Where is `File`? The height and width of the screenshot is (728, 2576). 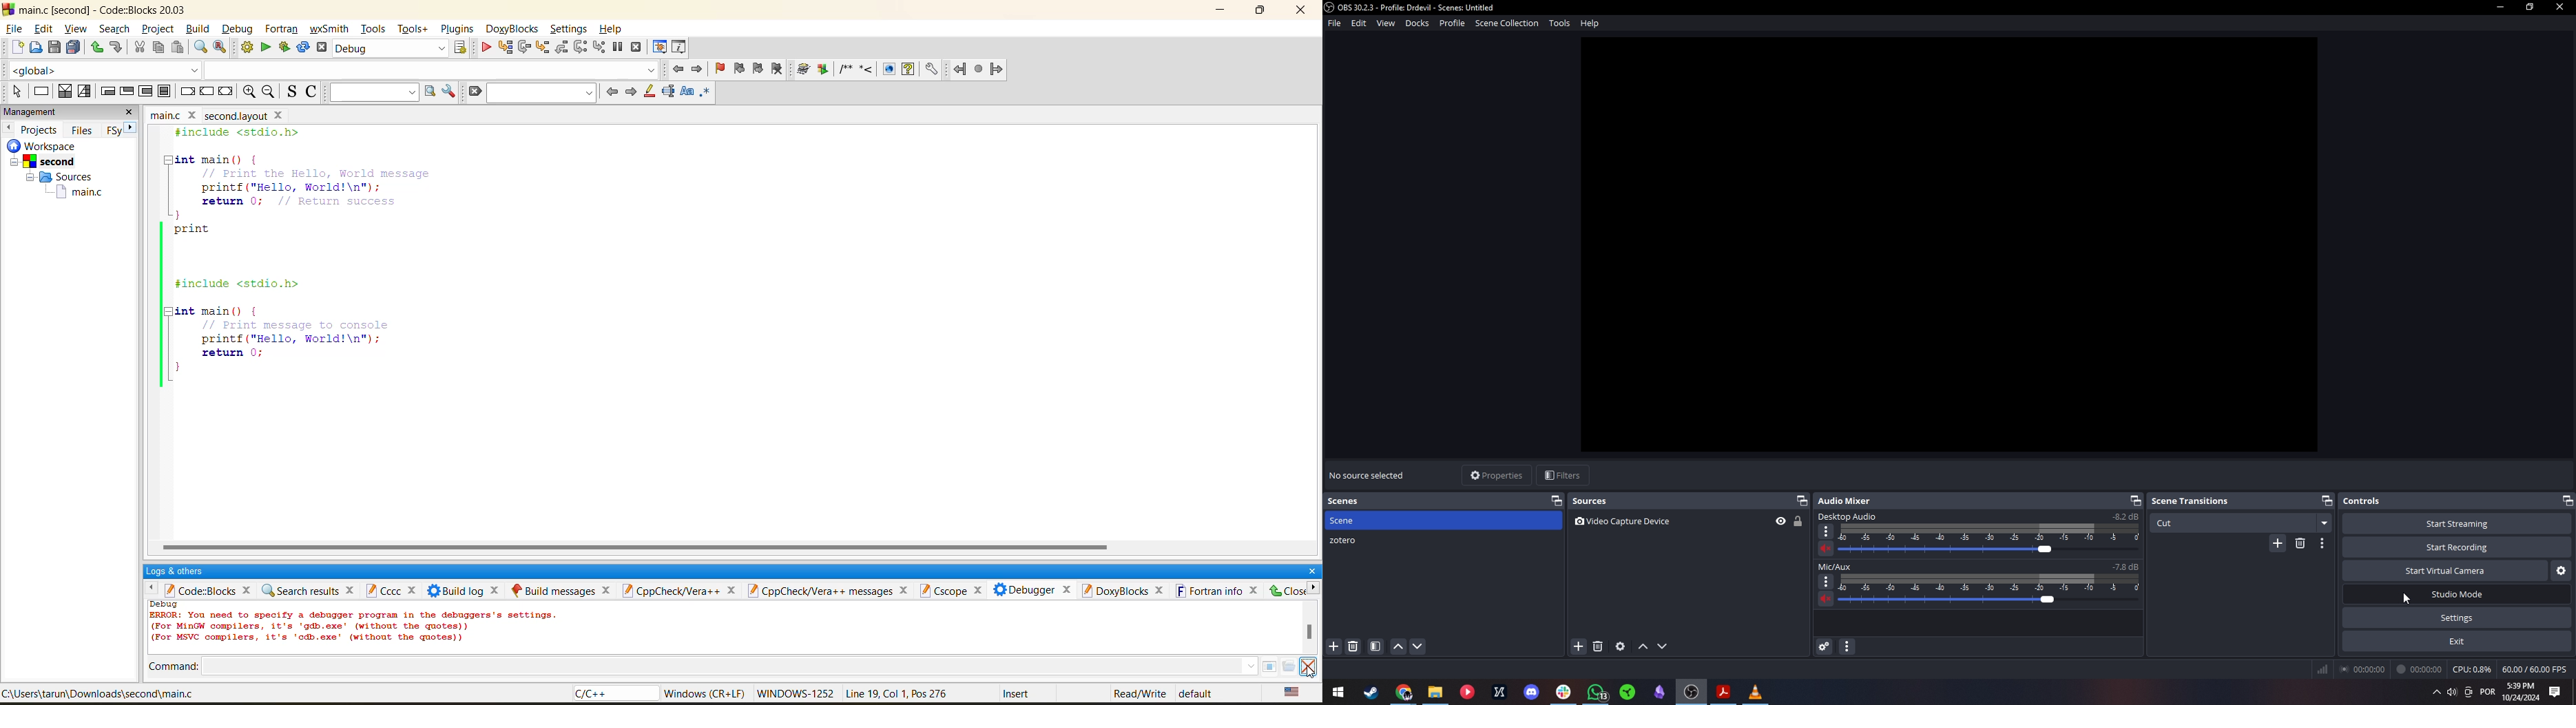
File is located at coordinates (1335, 23).